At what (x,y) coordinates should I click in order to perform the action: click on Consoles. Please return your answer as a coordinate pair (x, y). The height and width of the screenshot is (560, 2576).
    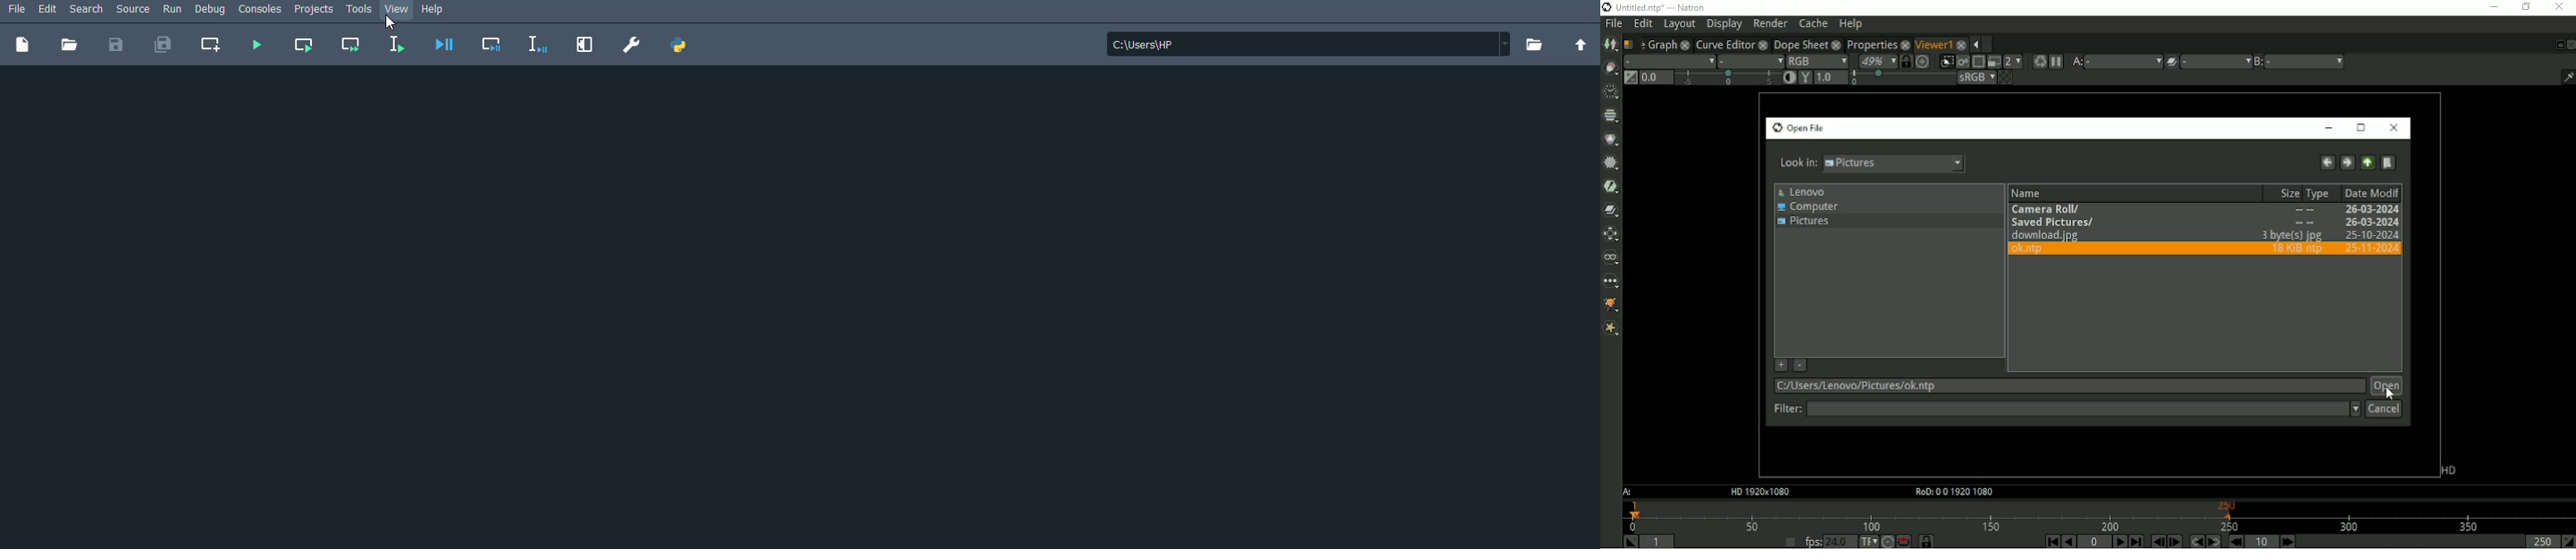
    Looking at the image, I should click on (262, 11).